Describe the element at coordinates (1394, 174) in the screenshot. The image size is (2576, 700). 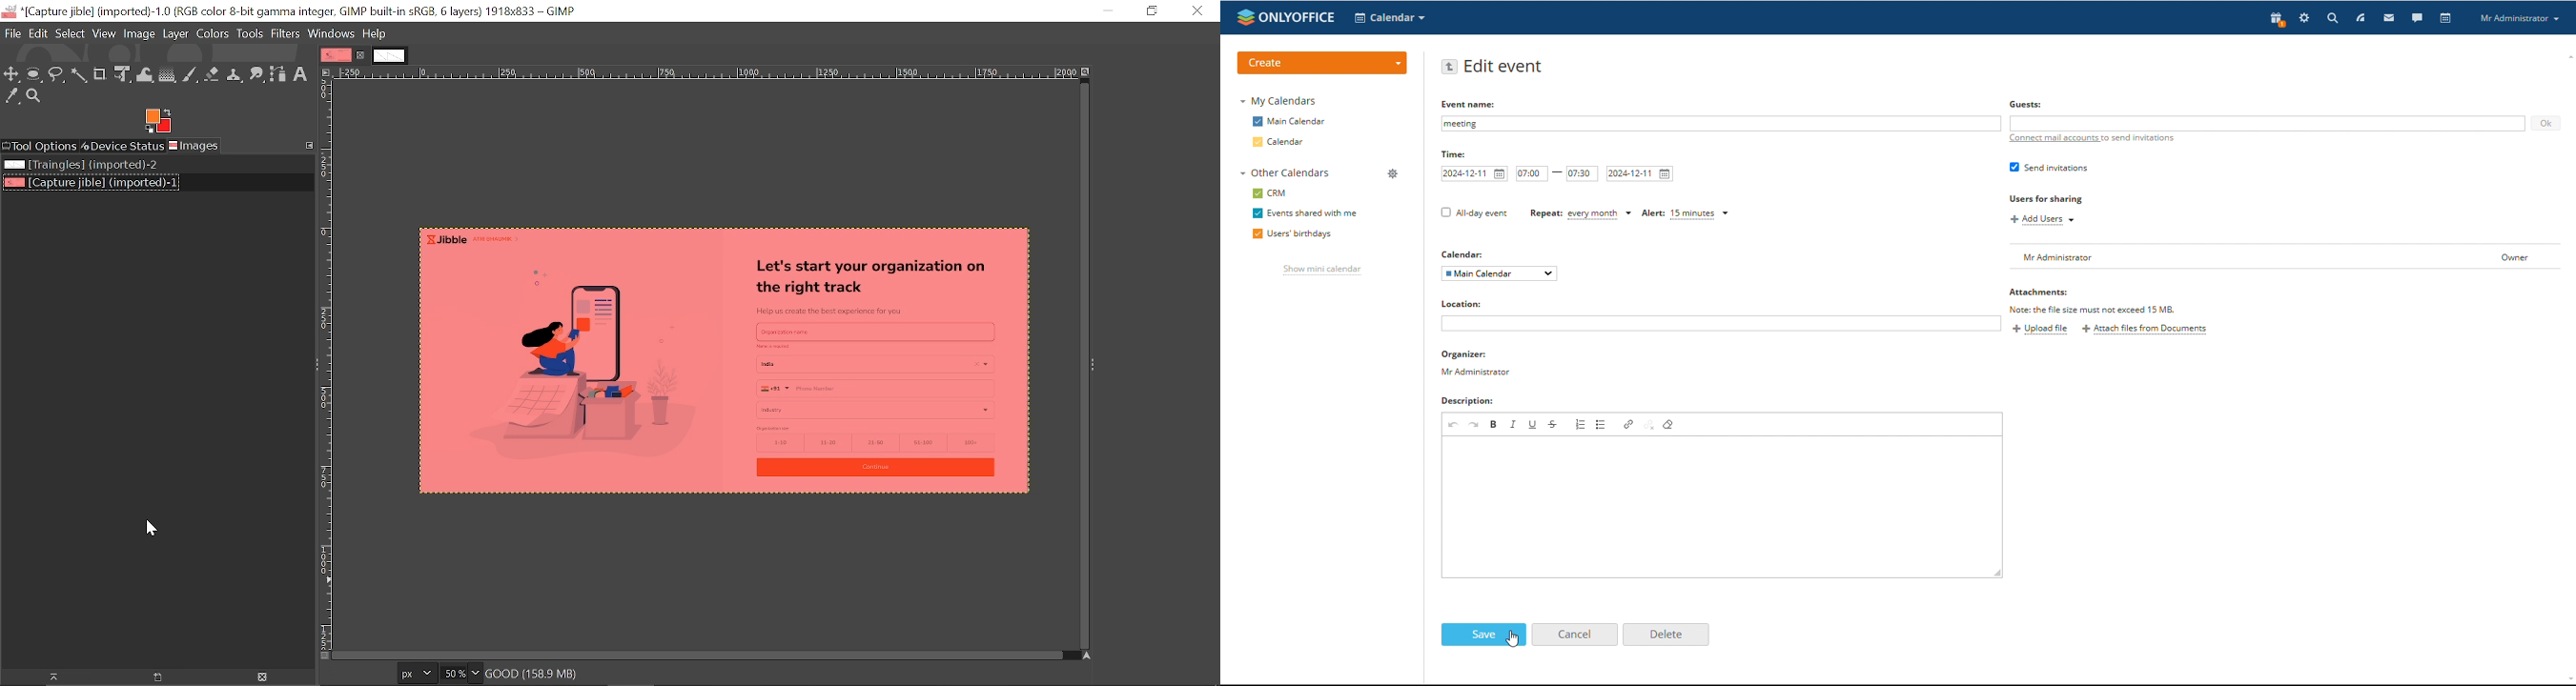
I see `manage` at that location.